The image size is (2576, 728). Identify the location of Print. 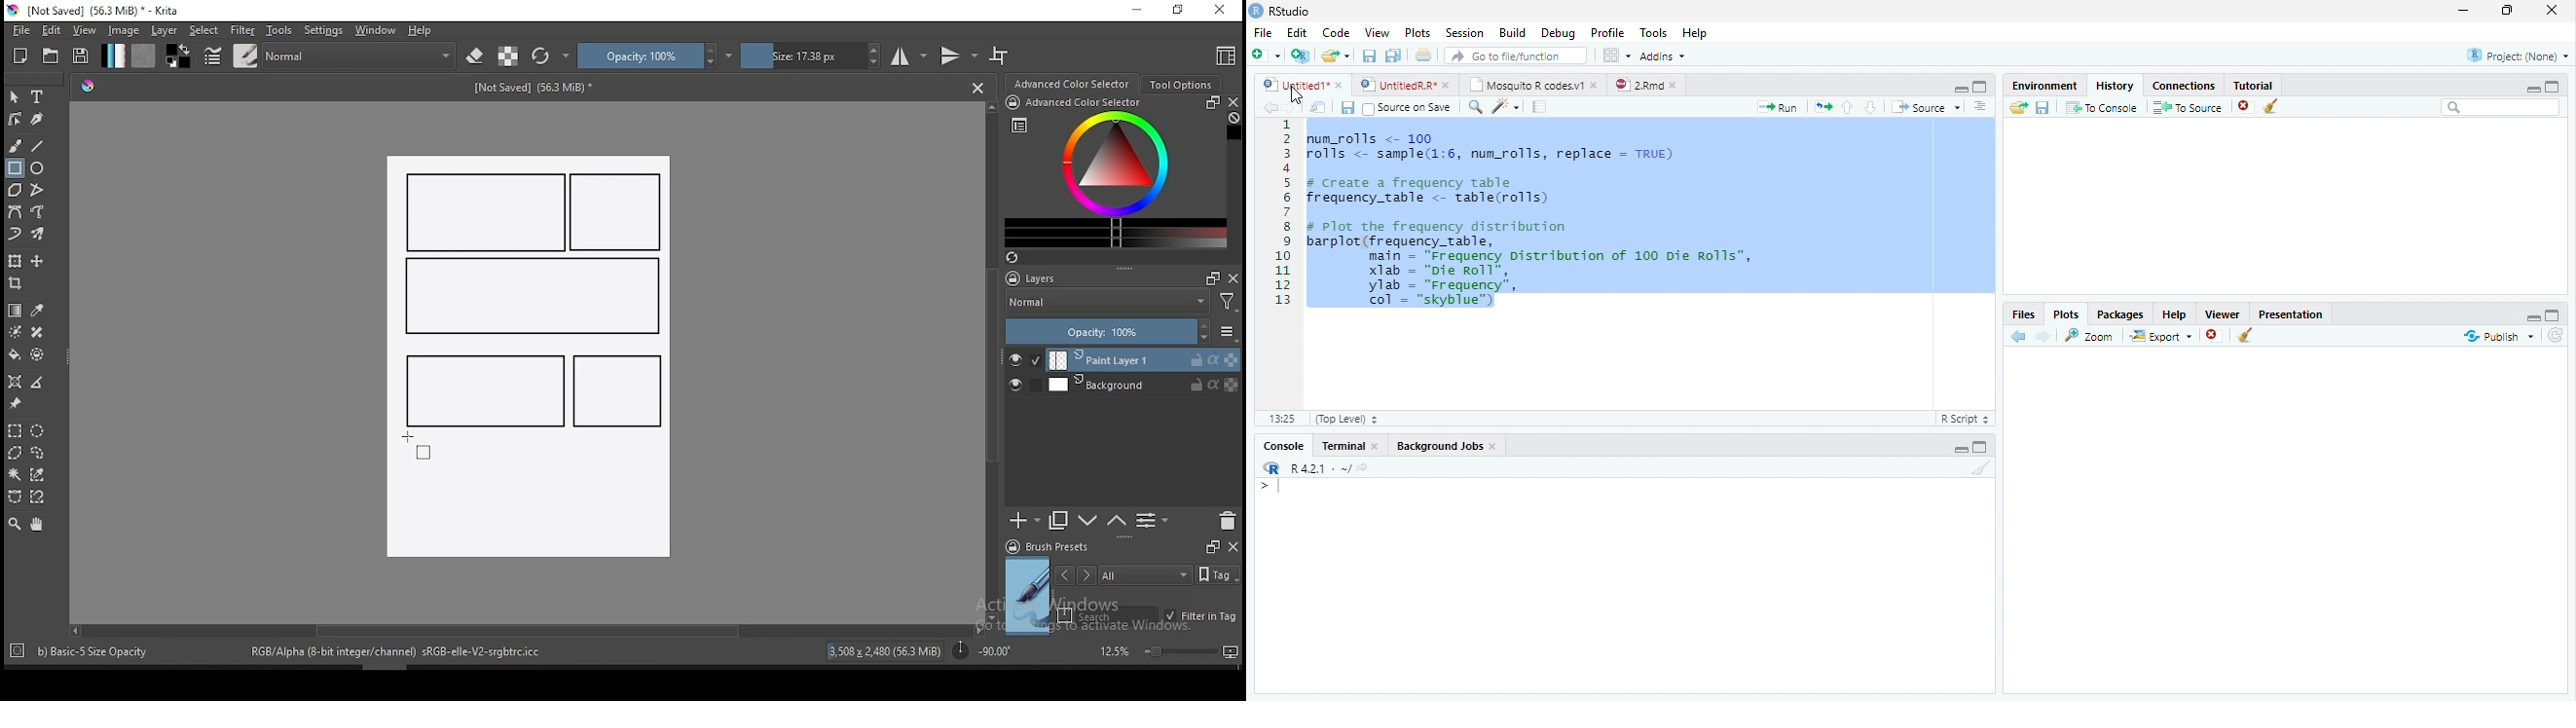
(1423, 55).